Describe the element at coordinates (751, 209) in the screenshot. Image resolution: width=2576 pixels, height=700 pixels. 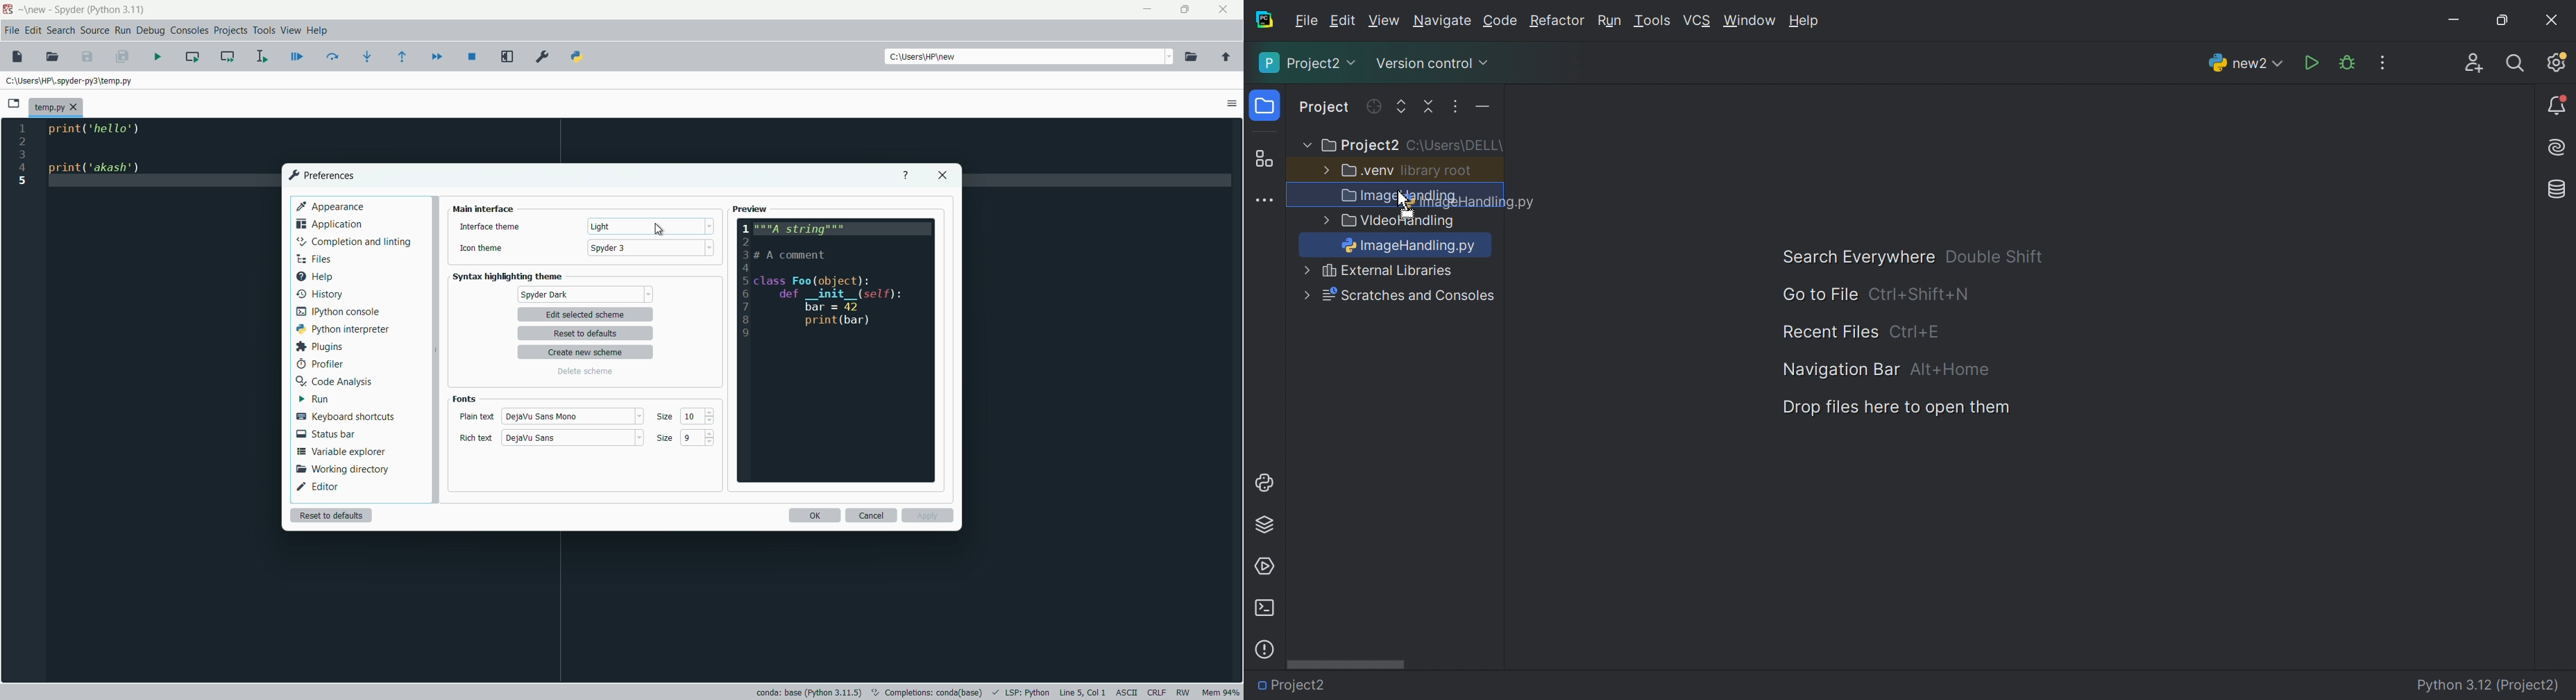
I see `preview` at that location.